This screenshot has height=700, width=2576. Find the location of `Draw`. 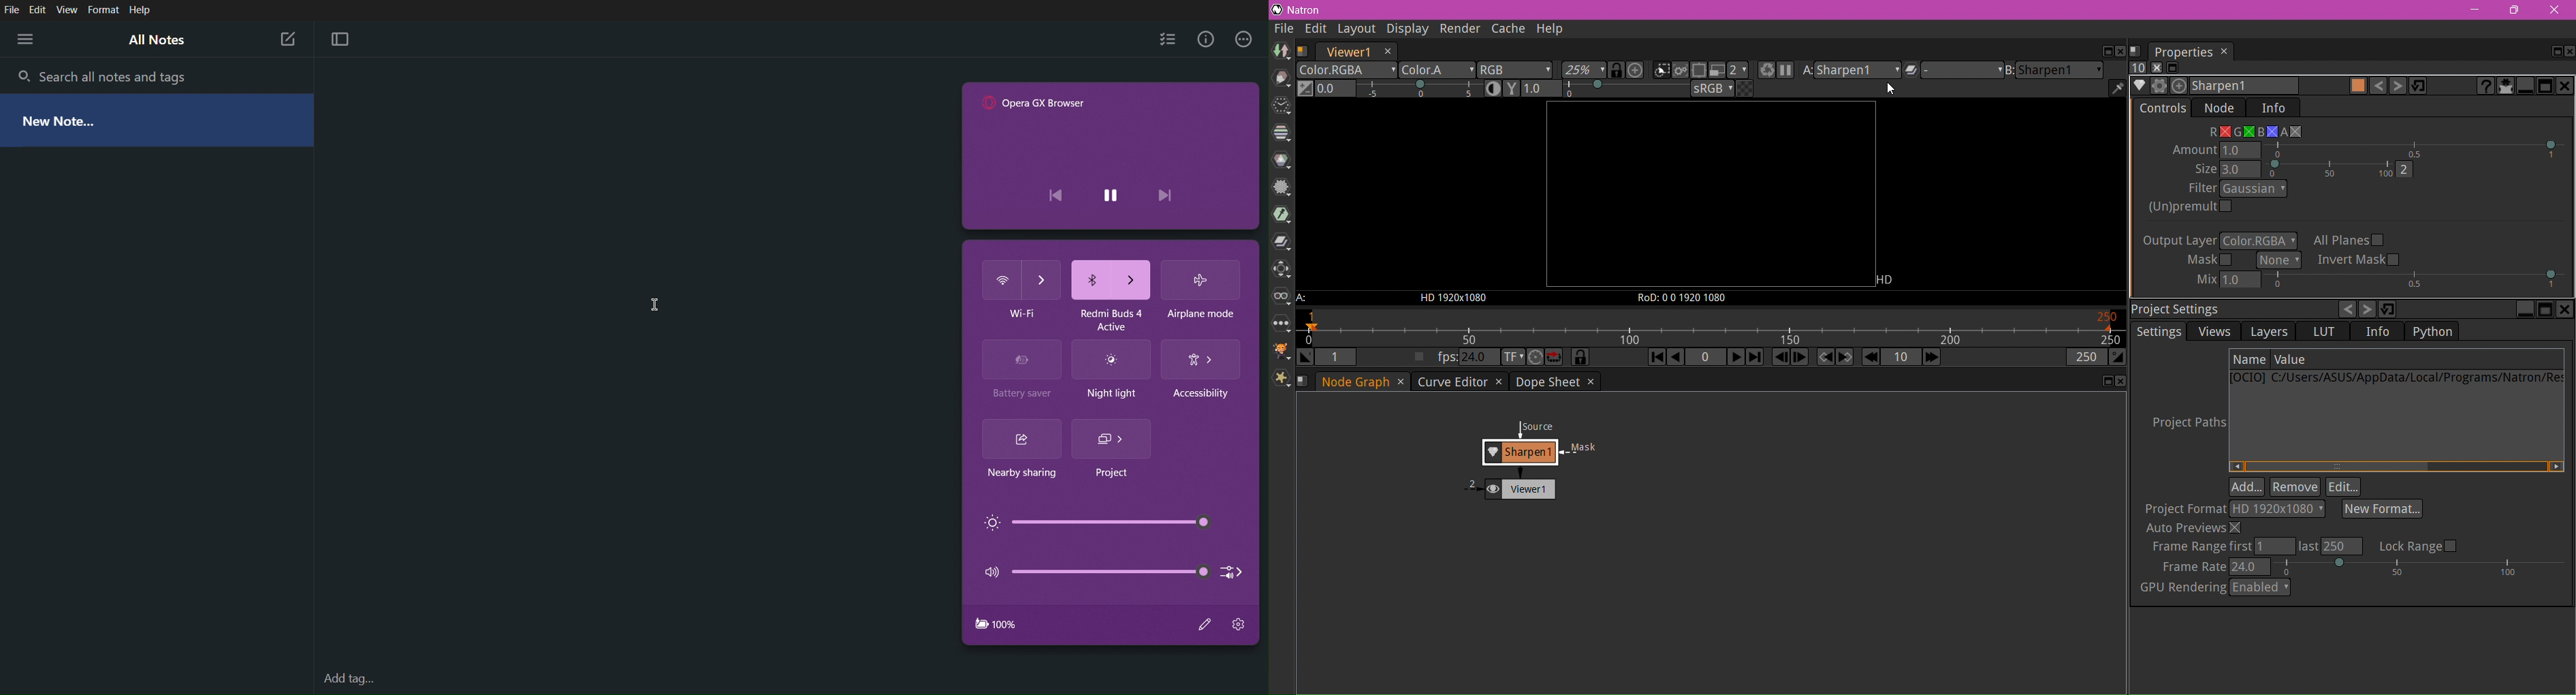

Draw is located at coordinates (1282, 79).